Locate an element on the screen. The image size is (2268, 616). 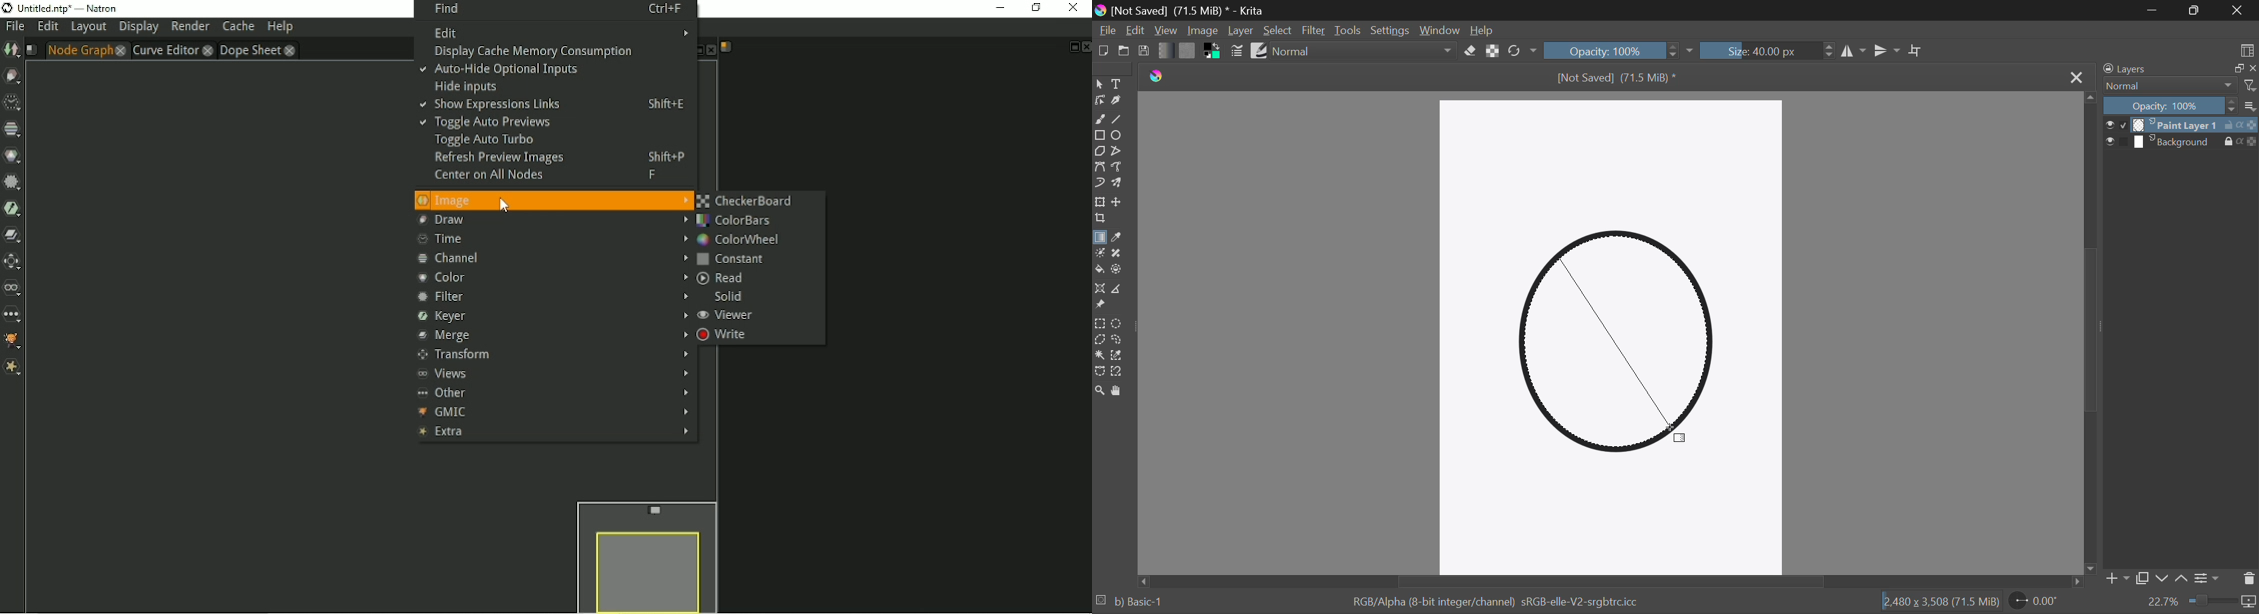
Rectangle Selection is located at coordinates (1102, 322).